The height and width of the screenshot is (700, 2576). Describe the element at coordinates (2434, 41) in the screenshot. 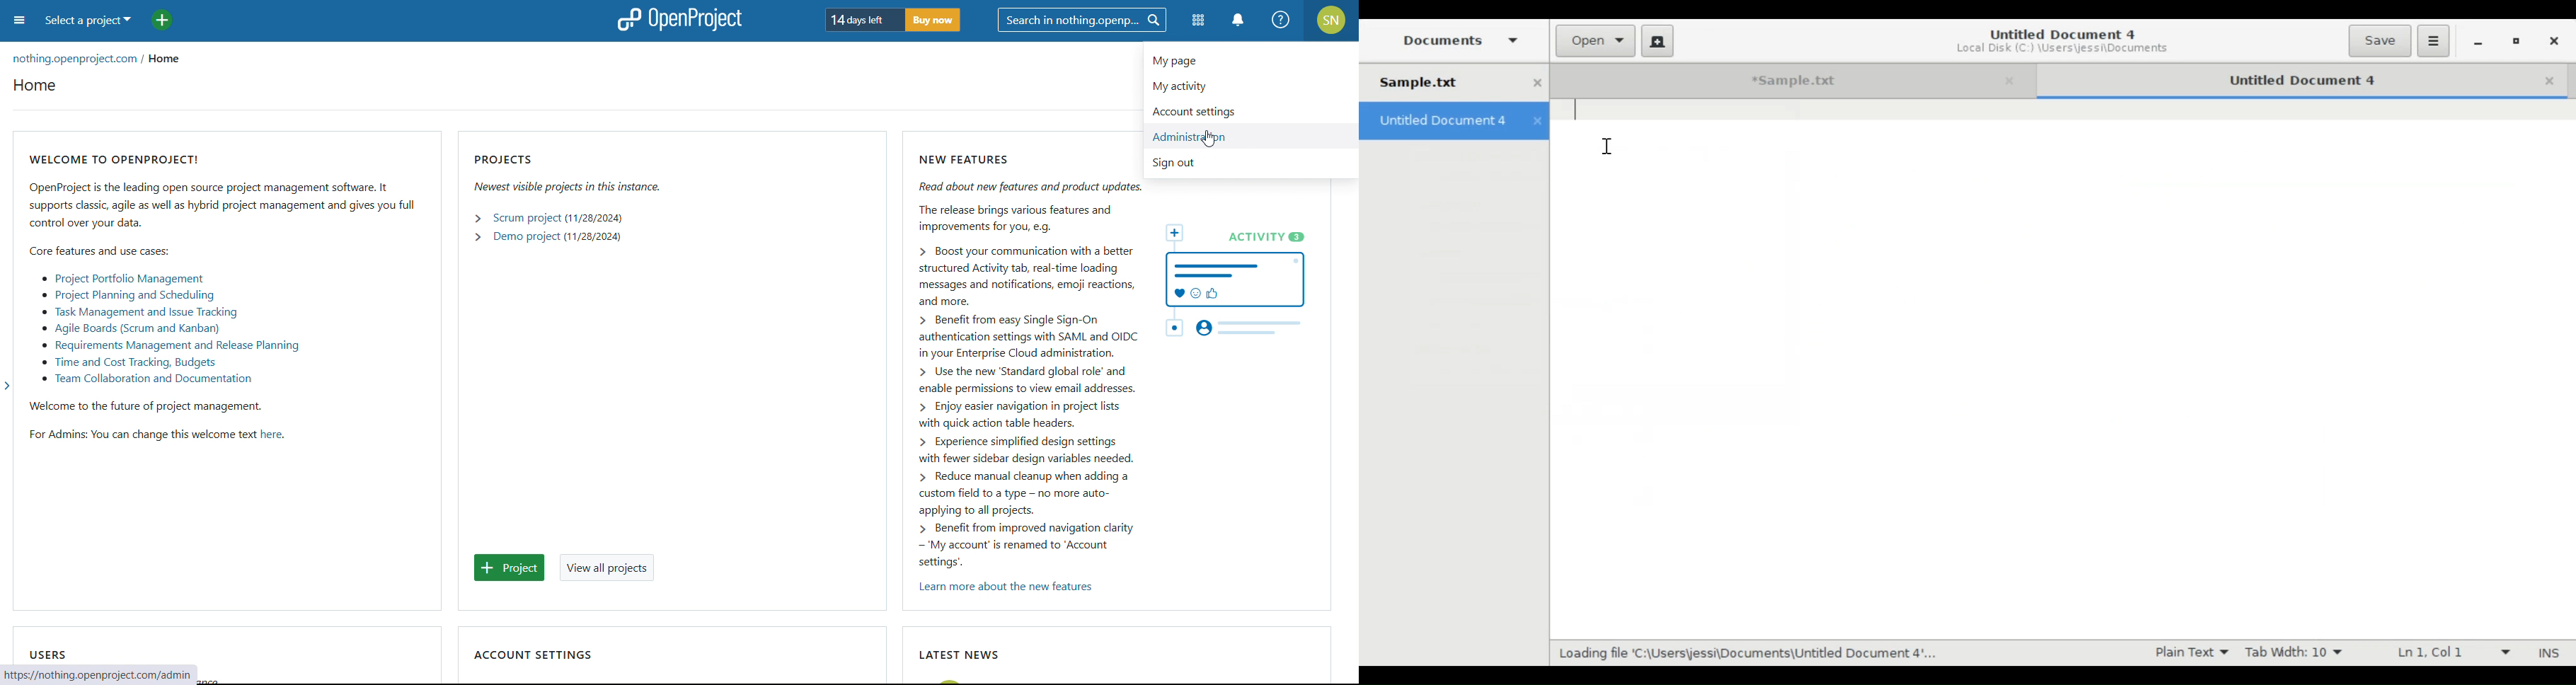

I see `Application menu` at that location.